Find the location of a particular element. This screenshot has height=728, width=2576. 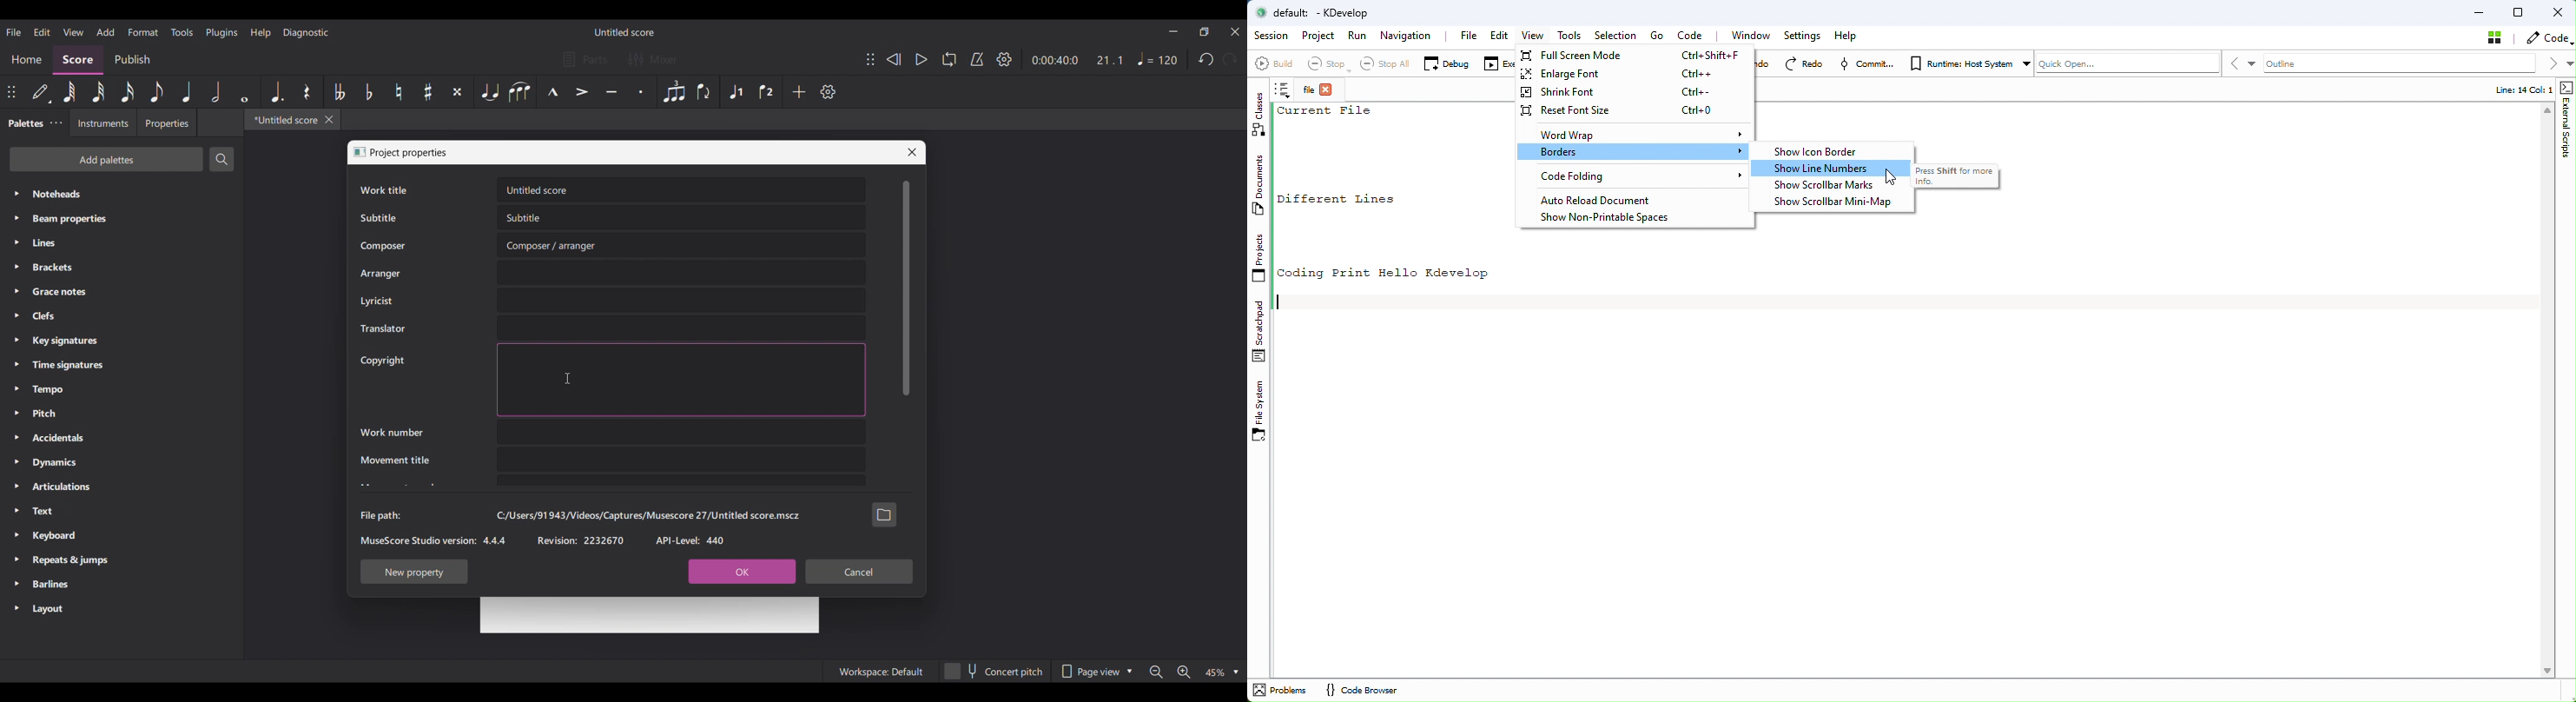

Text box for Translator is located at coordinates (681, 328).